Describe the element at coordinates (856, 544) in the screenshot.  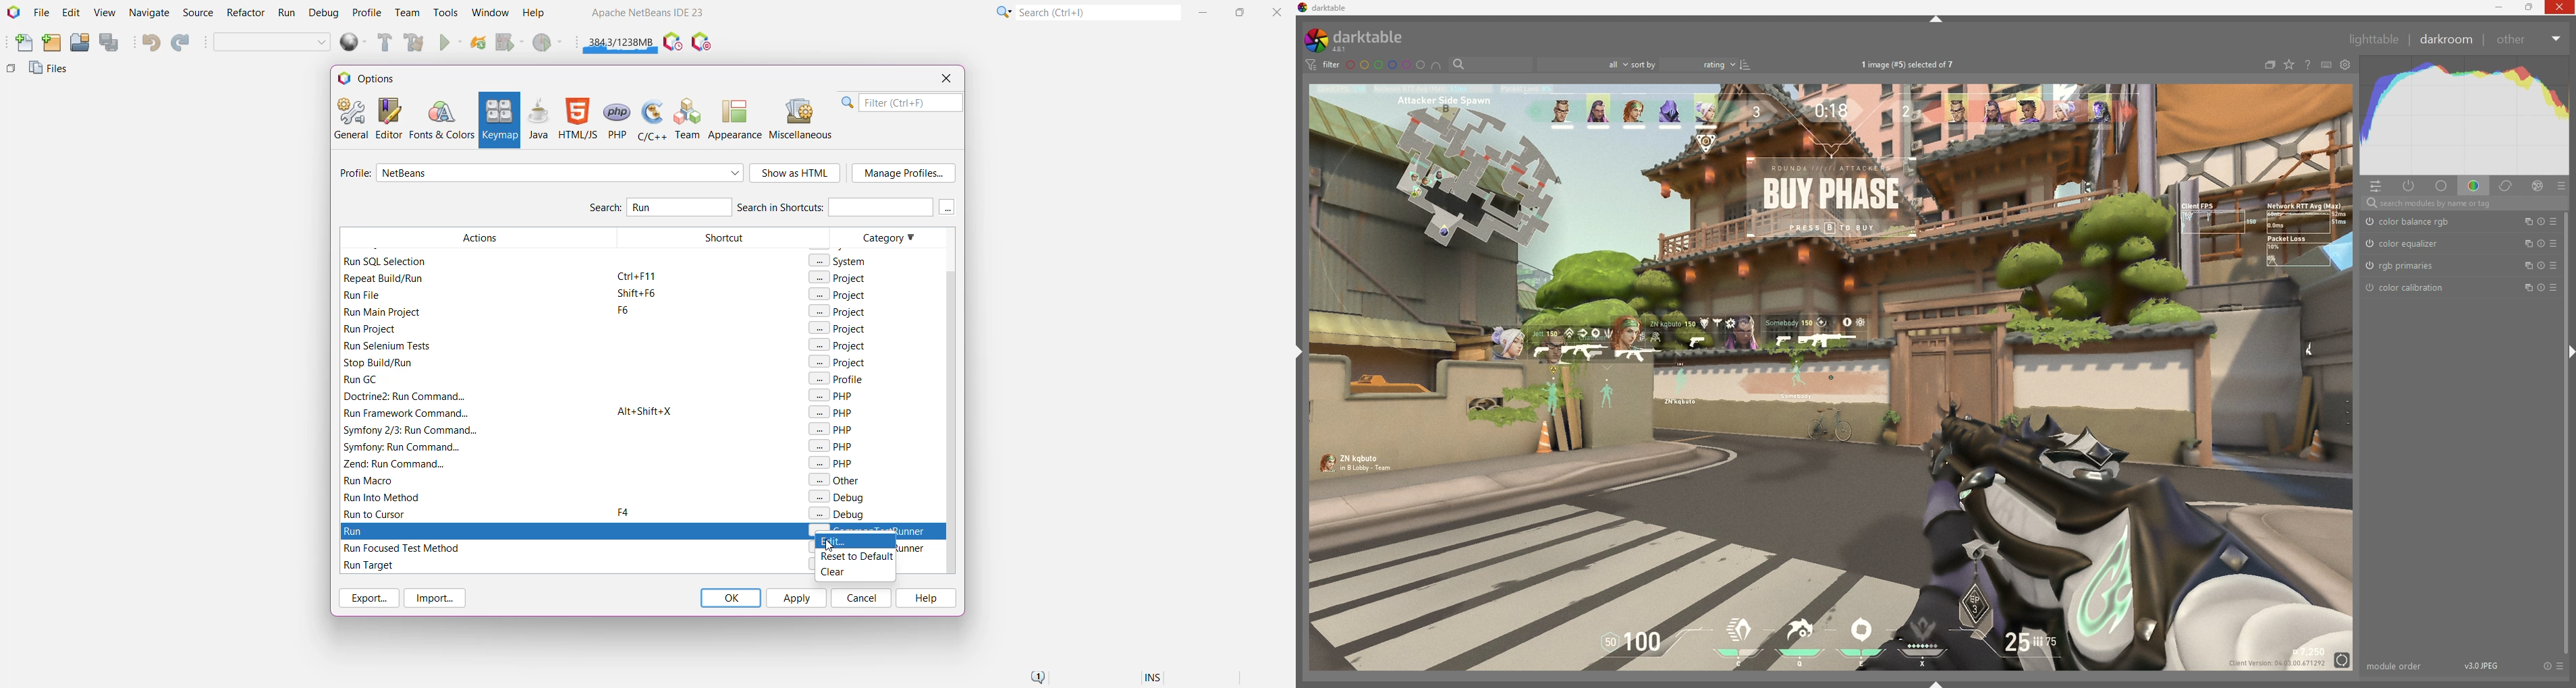
I see `Edit` at that location.